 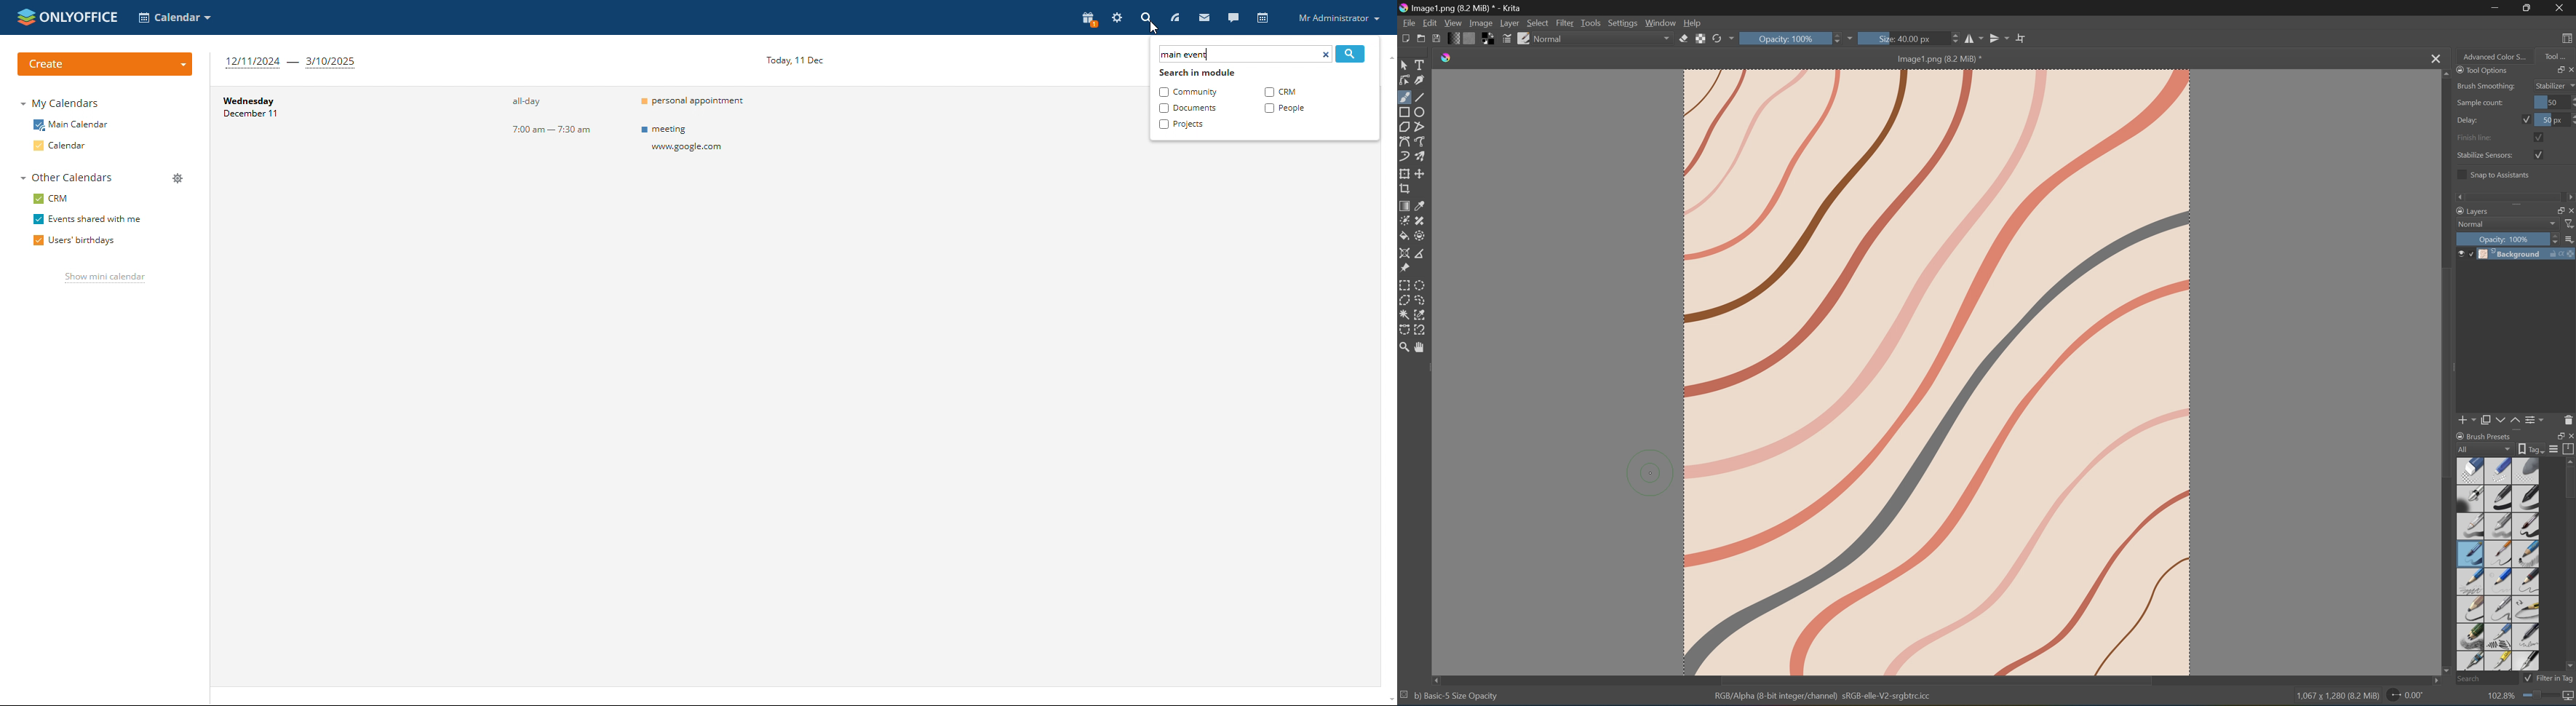 What do you see at coordinates (1284, 108) in the screenshot?
I see `people` at bounding box center [1284, 108].